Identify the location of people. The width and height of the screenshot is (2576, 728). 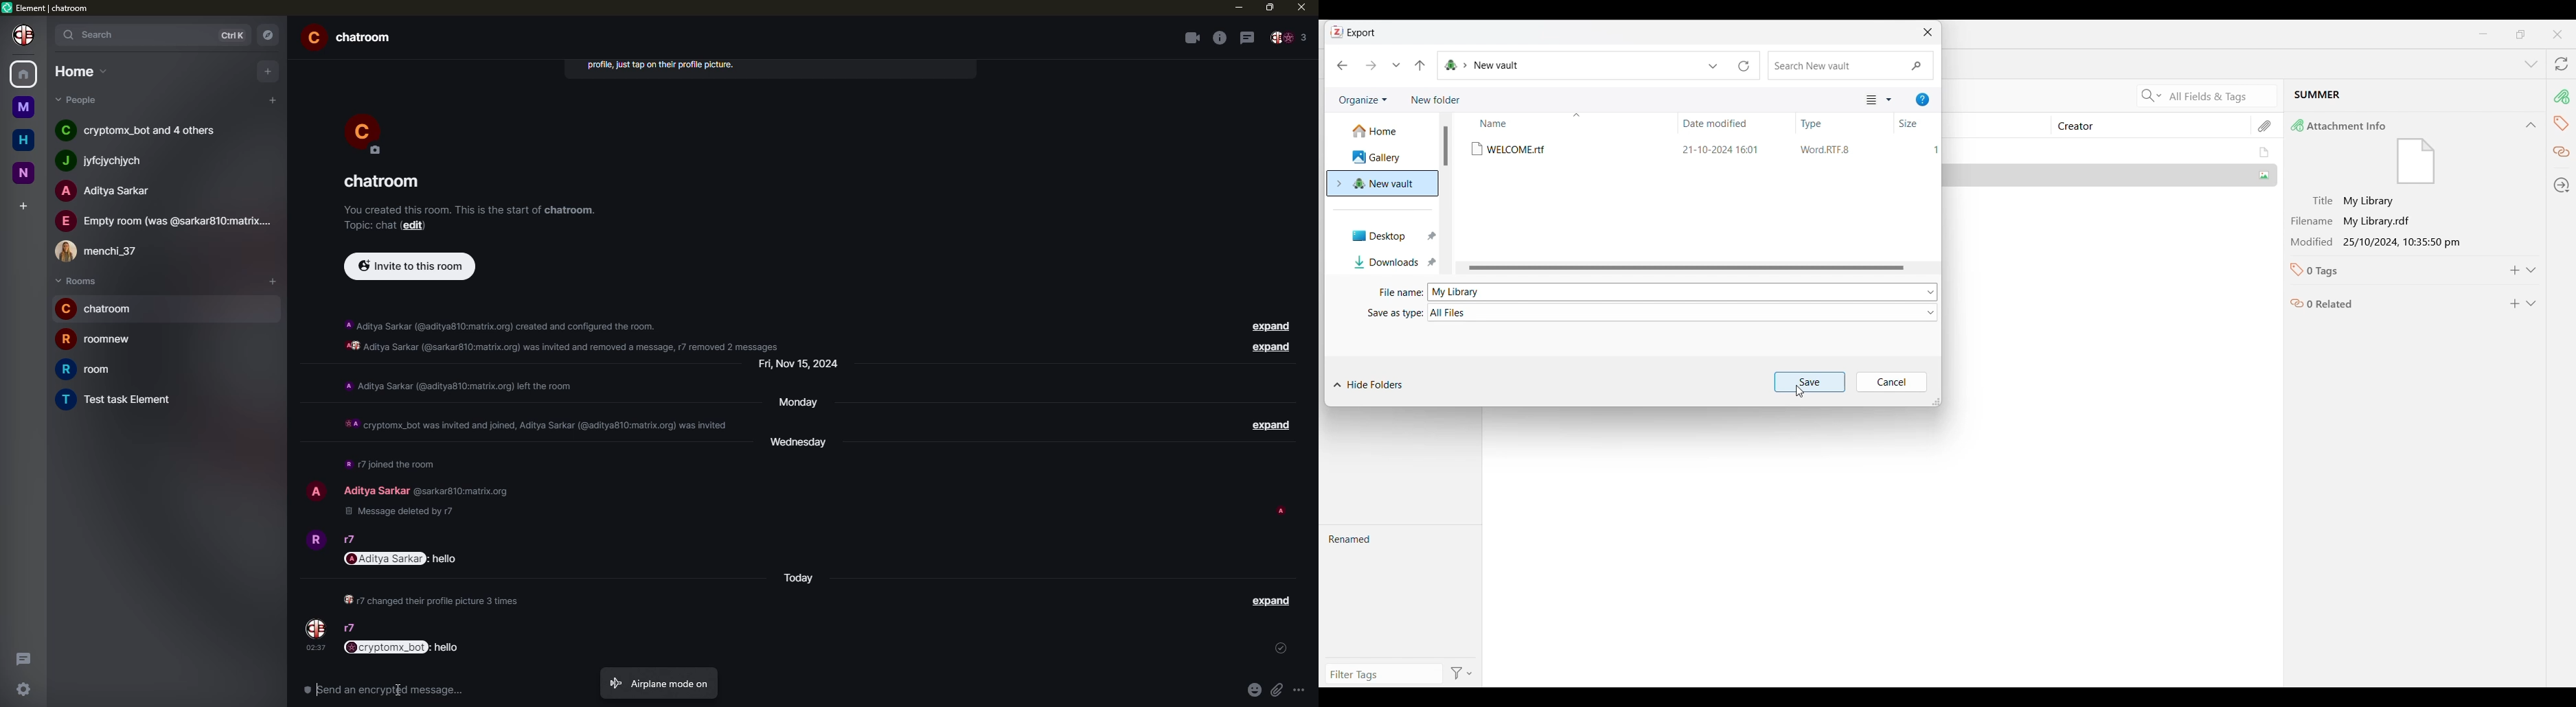
(110, 191).